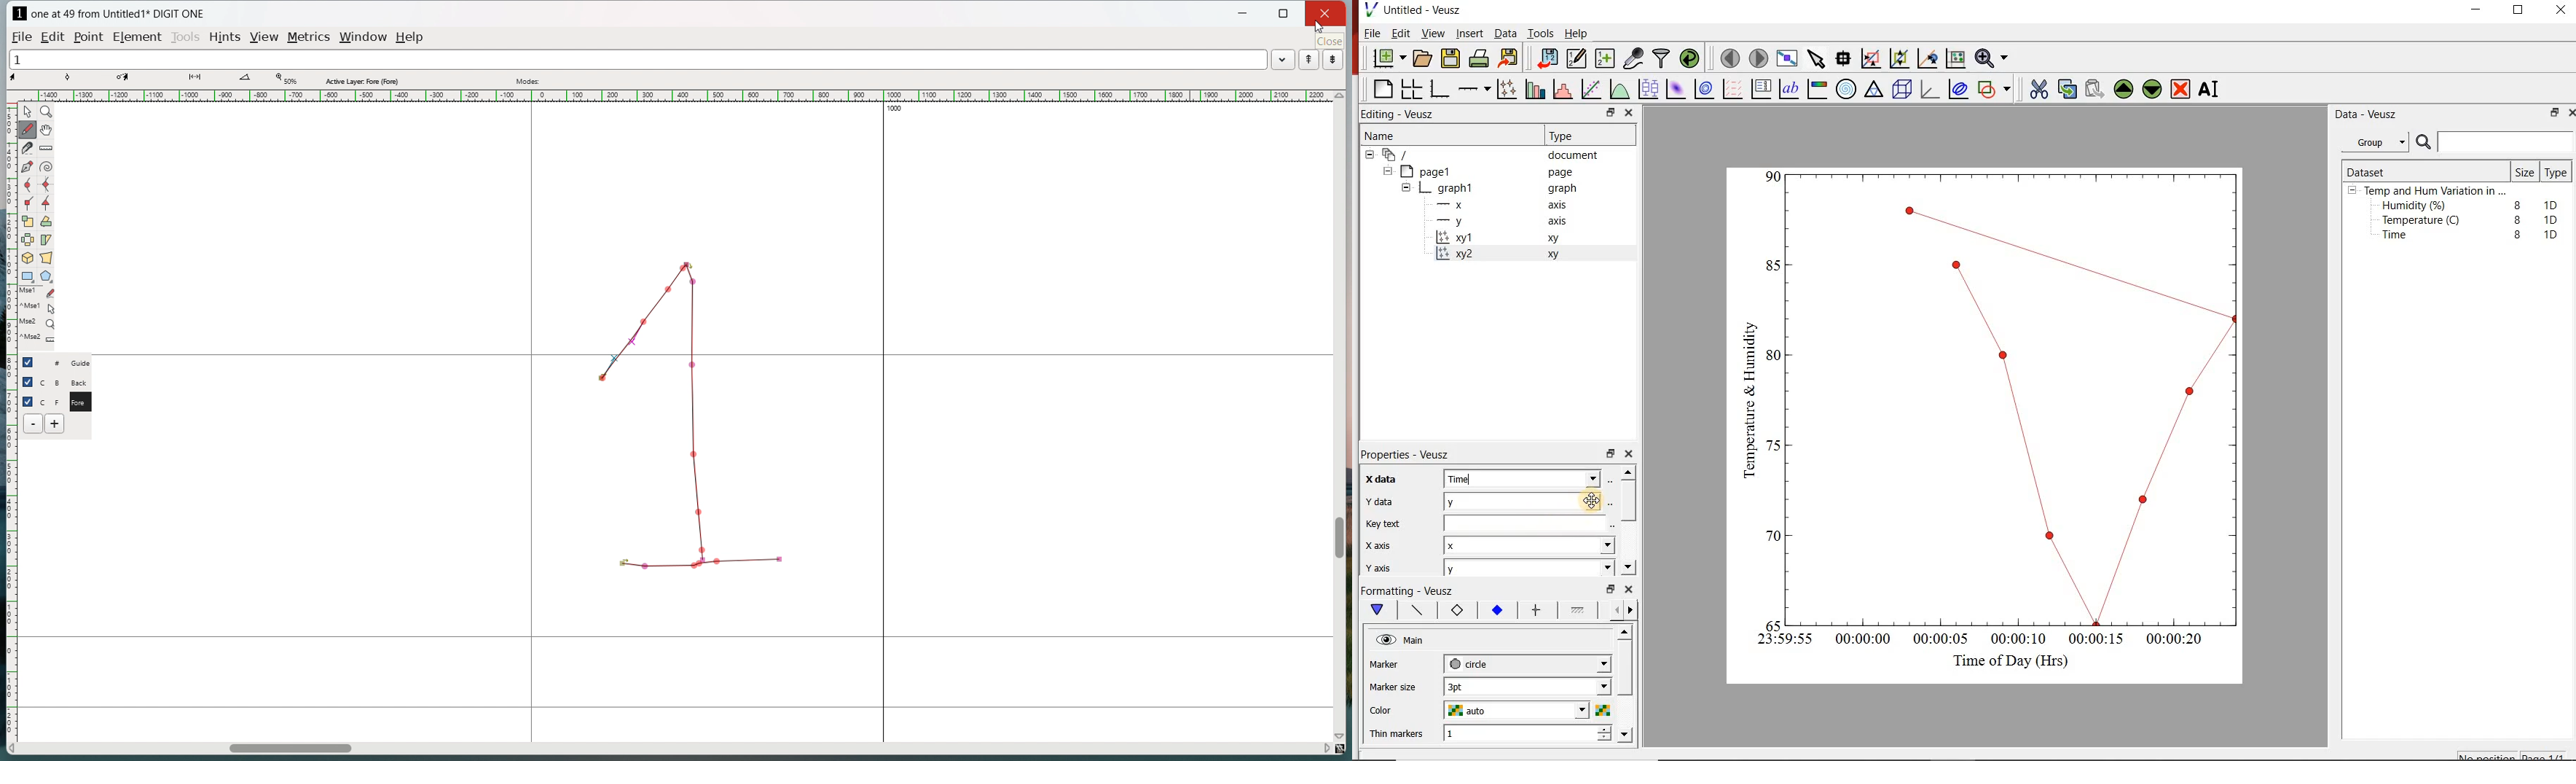  Describe the element at coordinates (1708, 90) in the screenshot. I see `plot a 2d dataset as contours` at that location.